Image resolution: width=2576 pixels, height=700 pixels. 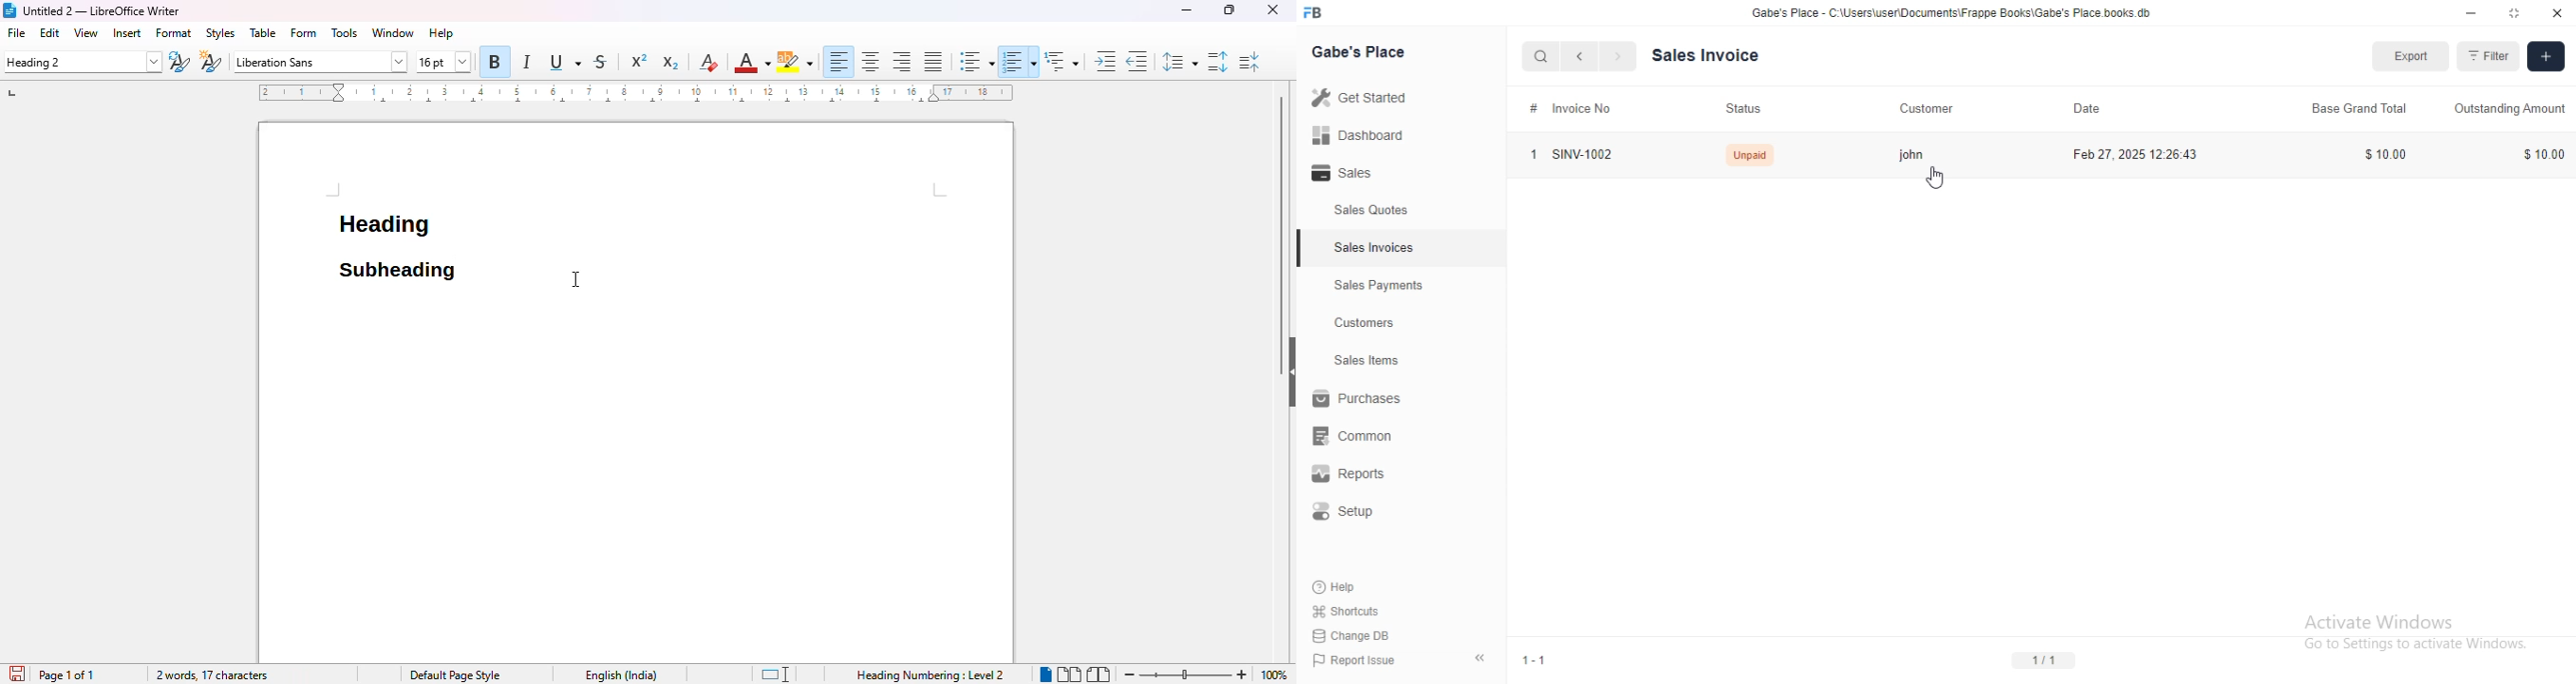 What do you see at coordinates (211, 675) in the screenshot?
I see `2 words, 17 characters` at bounding box center [211, 675].